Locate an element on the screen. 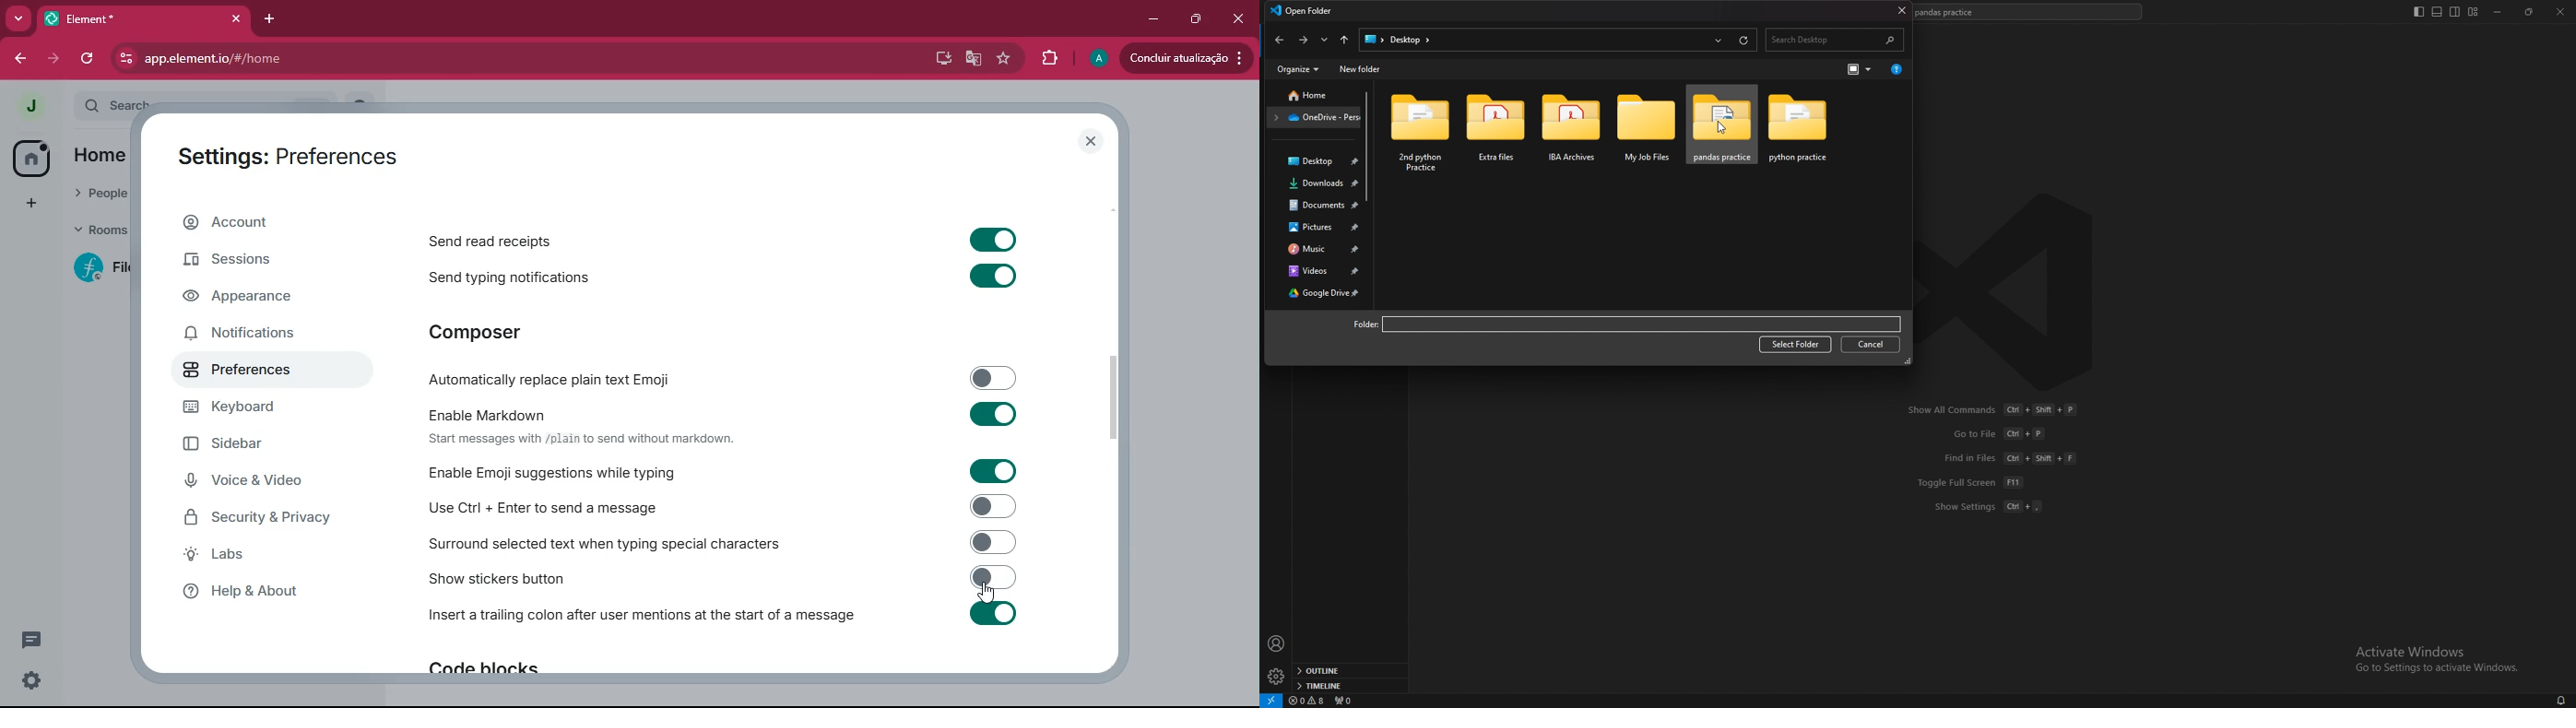 This screenshot has height=728, width=2576. add is located at coordinates (29, 205).